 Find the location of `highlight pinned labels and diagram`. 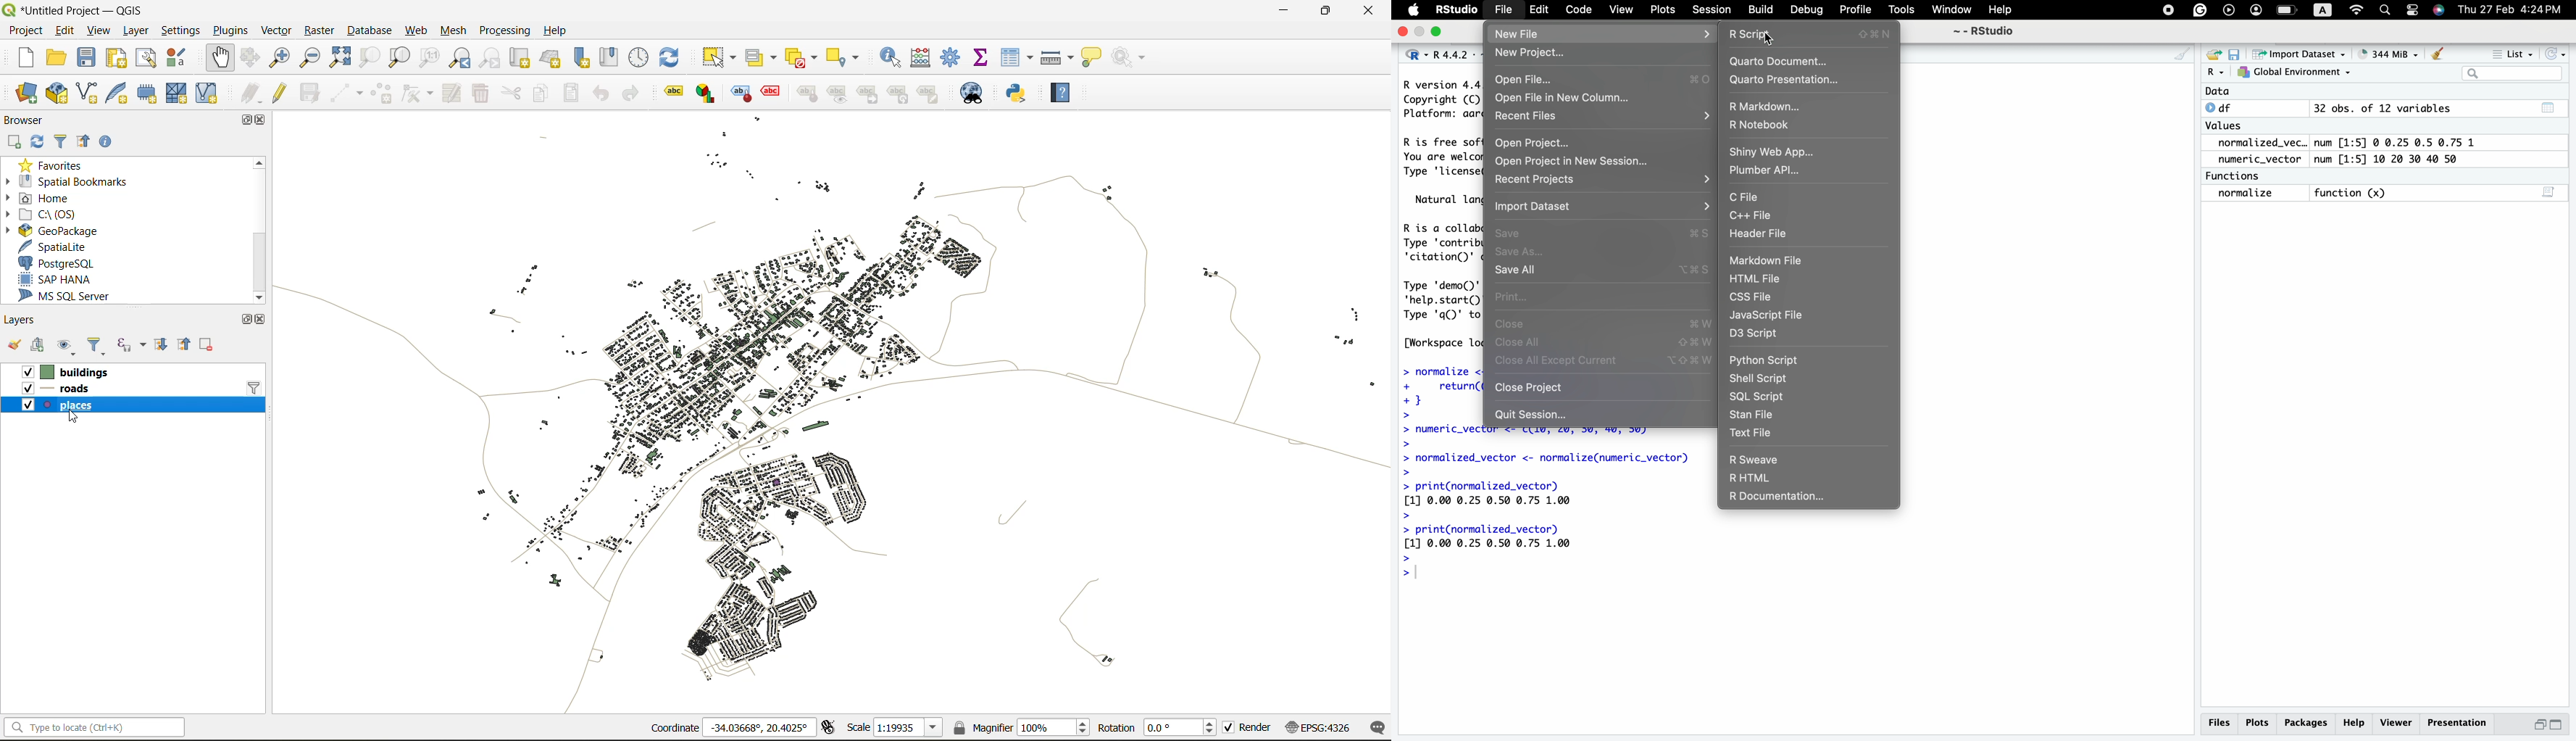

highlight pinned labels and diagram is located at coordinates (740, 94).